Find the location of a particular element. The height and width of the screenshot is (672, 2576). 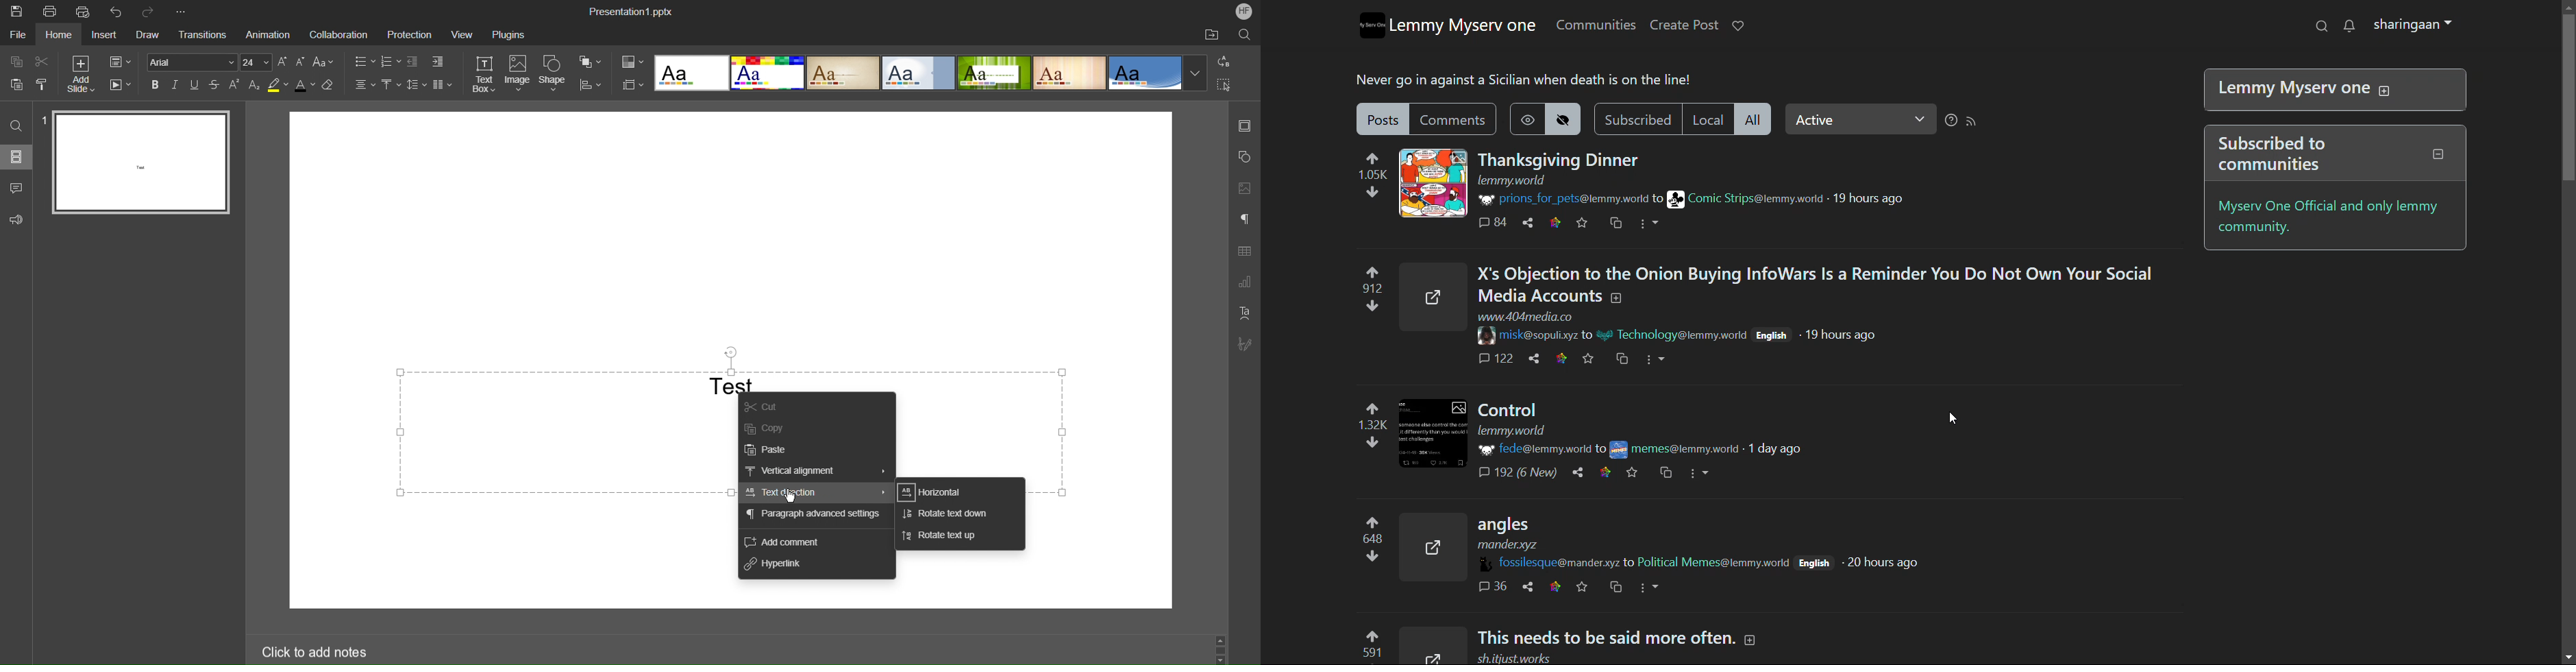

Bold is located at coordinates (156, 84).